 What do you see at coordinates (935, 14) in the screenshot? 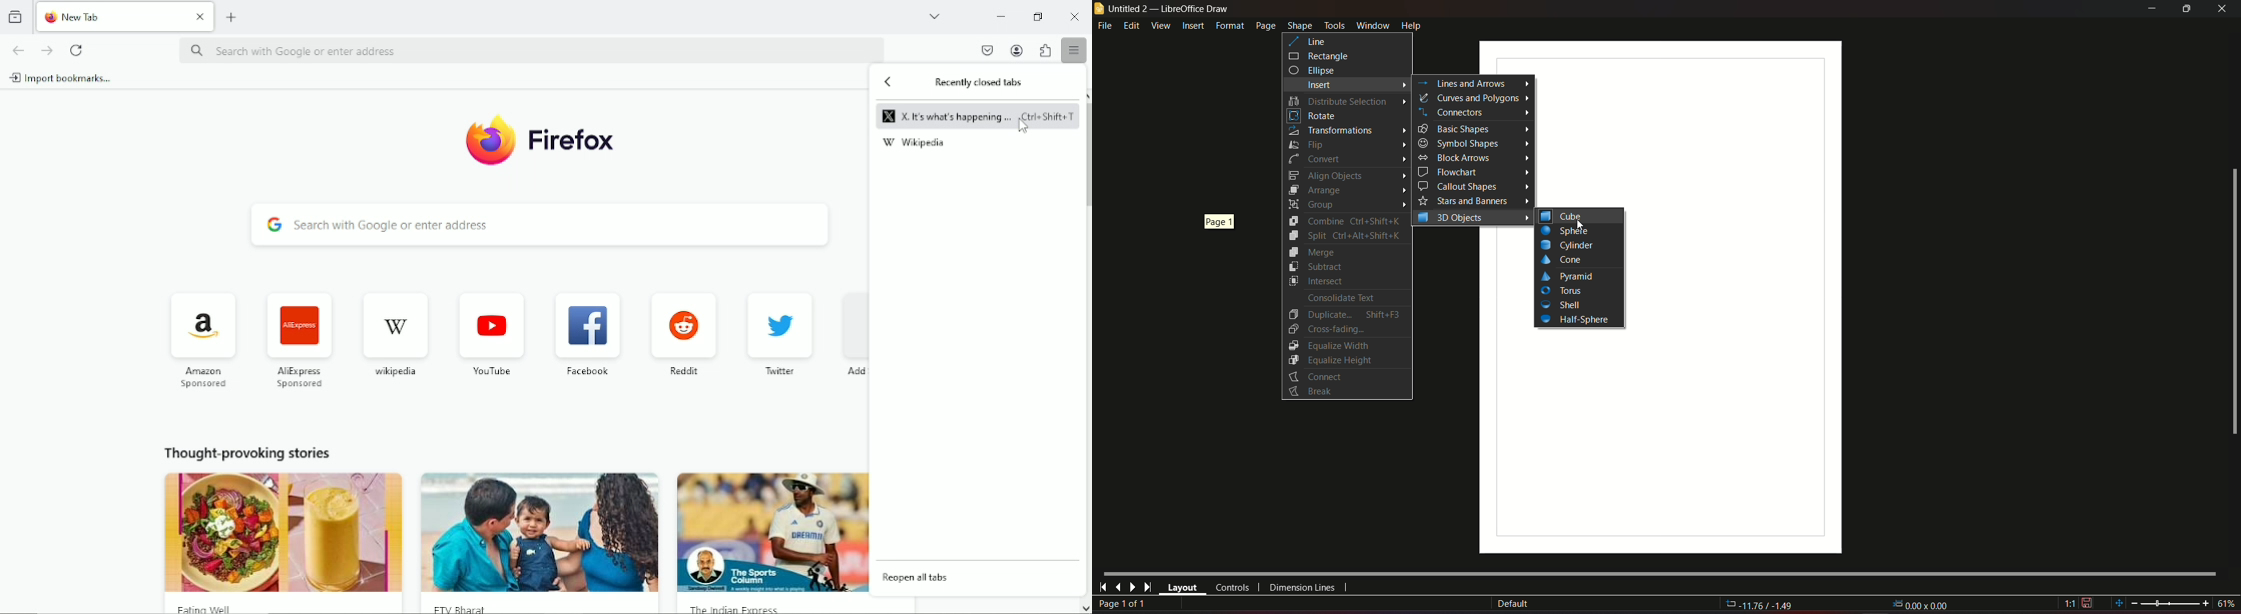
I see `list all tabs` at bounding box center [935, 14].